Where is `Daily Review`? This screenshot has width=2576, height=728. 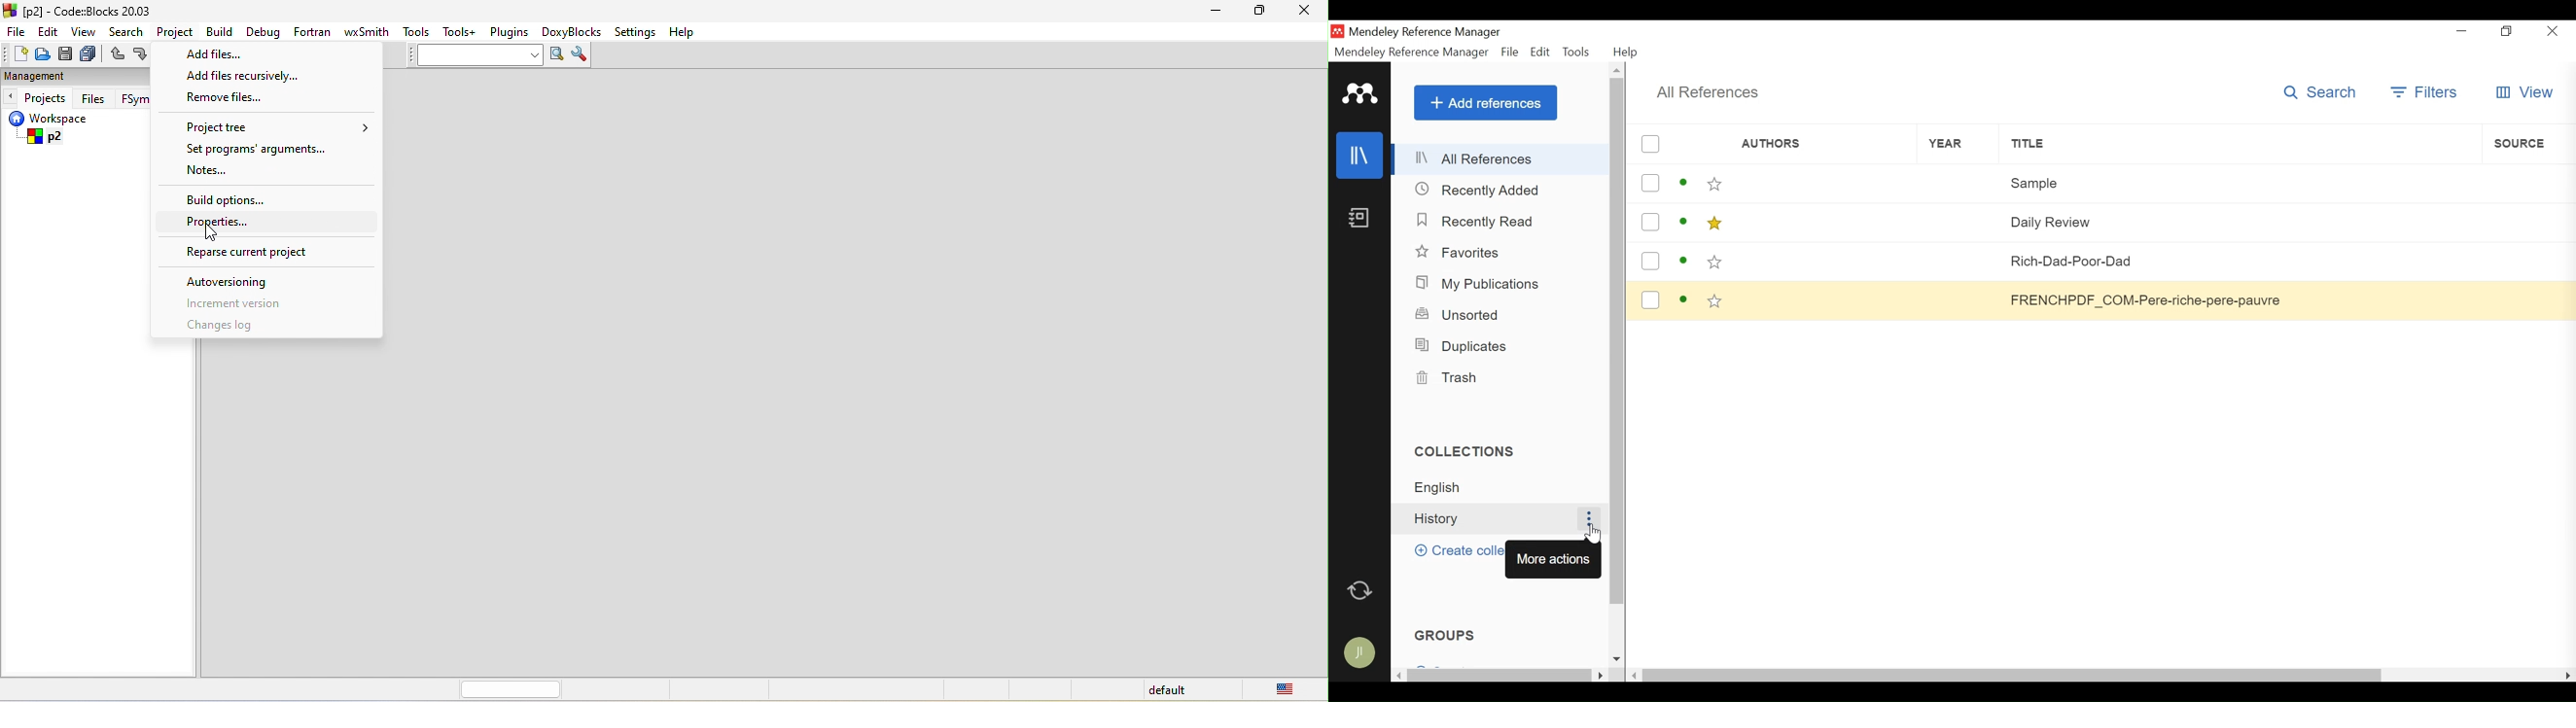 Daily Review is located at coordinates (2238, 220).